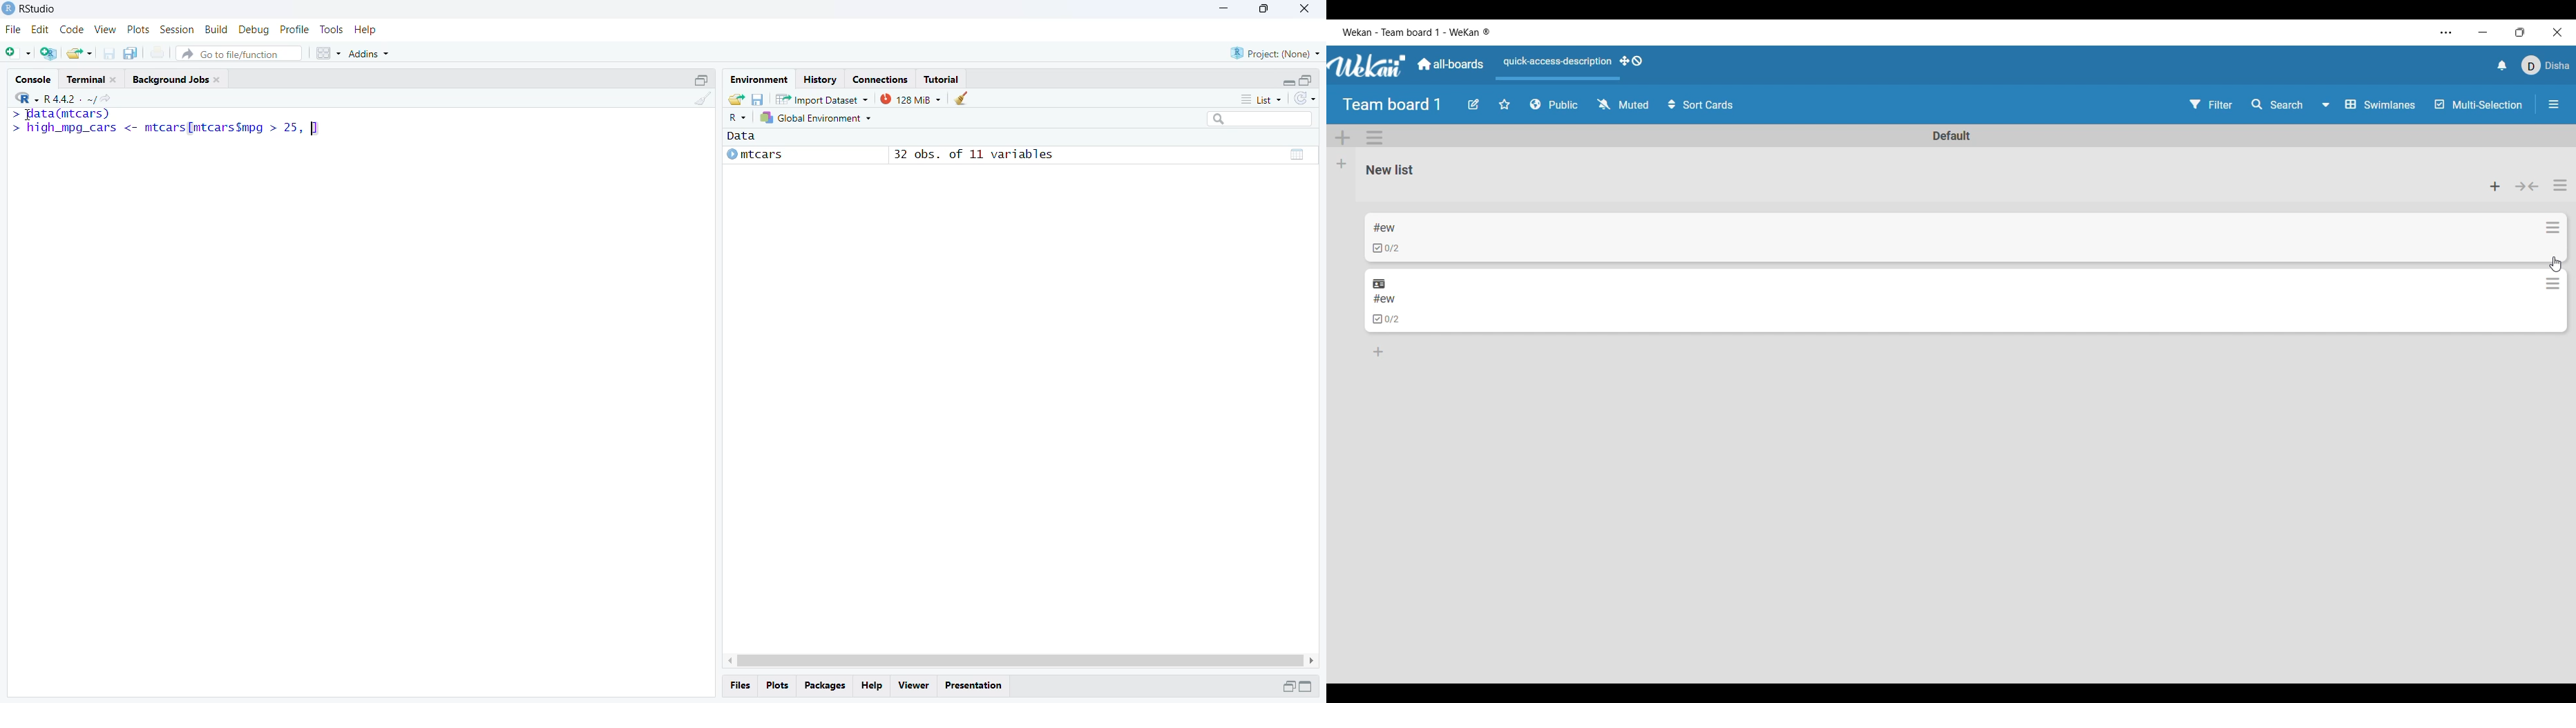 Image resolution: width=2576 pixels, height=728 pixels. I want to click on Console, so click(33, 78).